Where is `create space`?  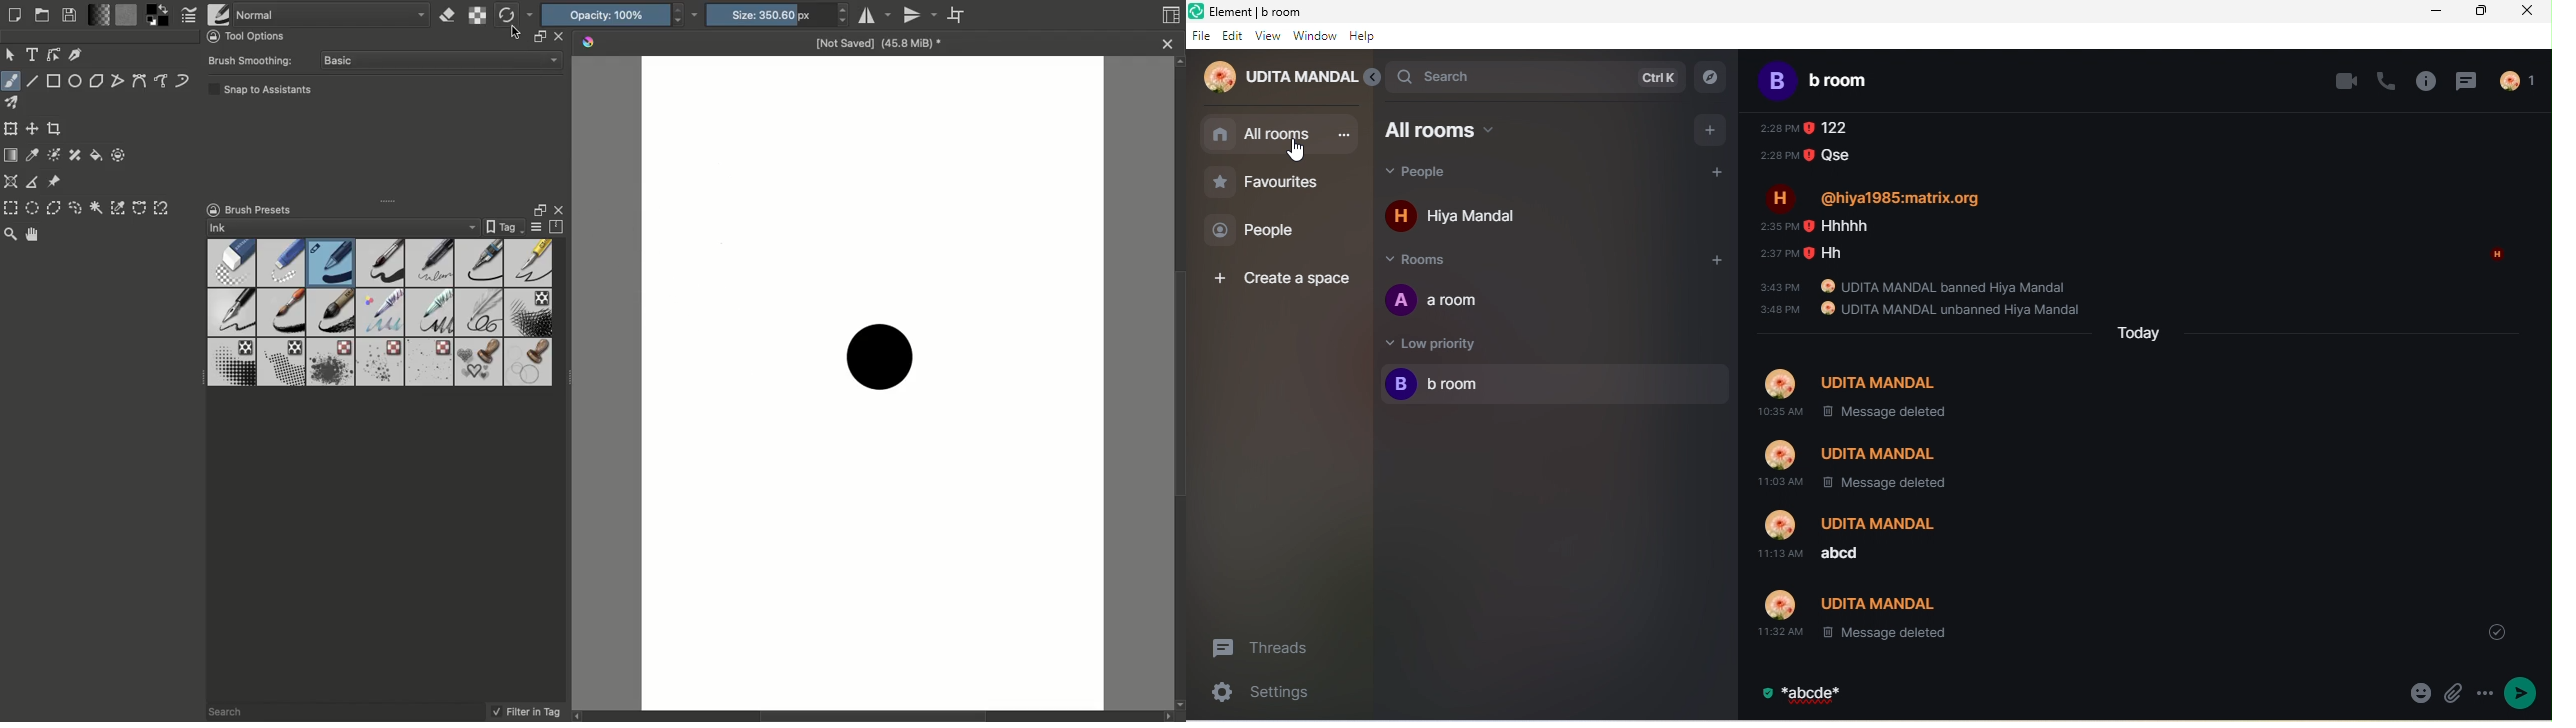 create space is located at coordinates (1280, 276).